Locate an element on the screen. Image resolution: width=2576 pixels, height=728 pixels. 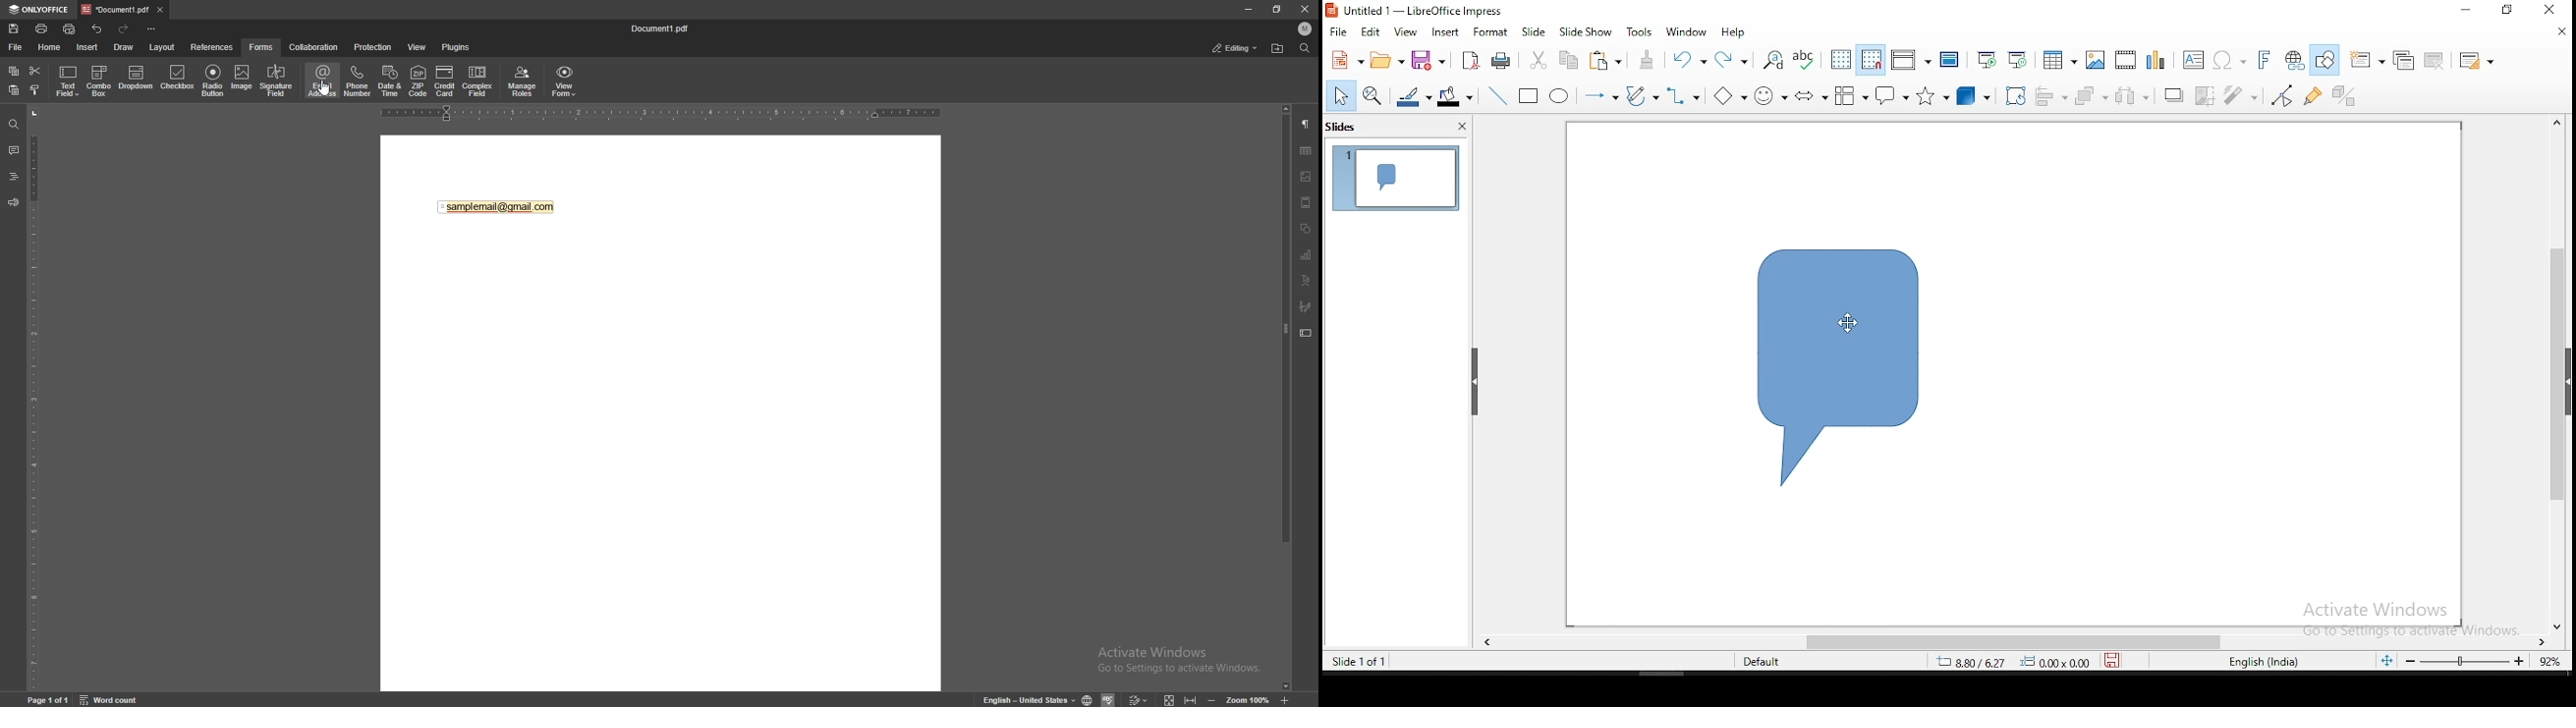
find and replace is located at coordinates (1774, 60).